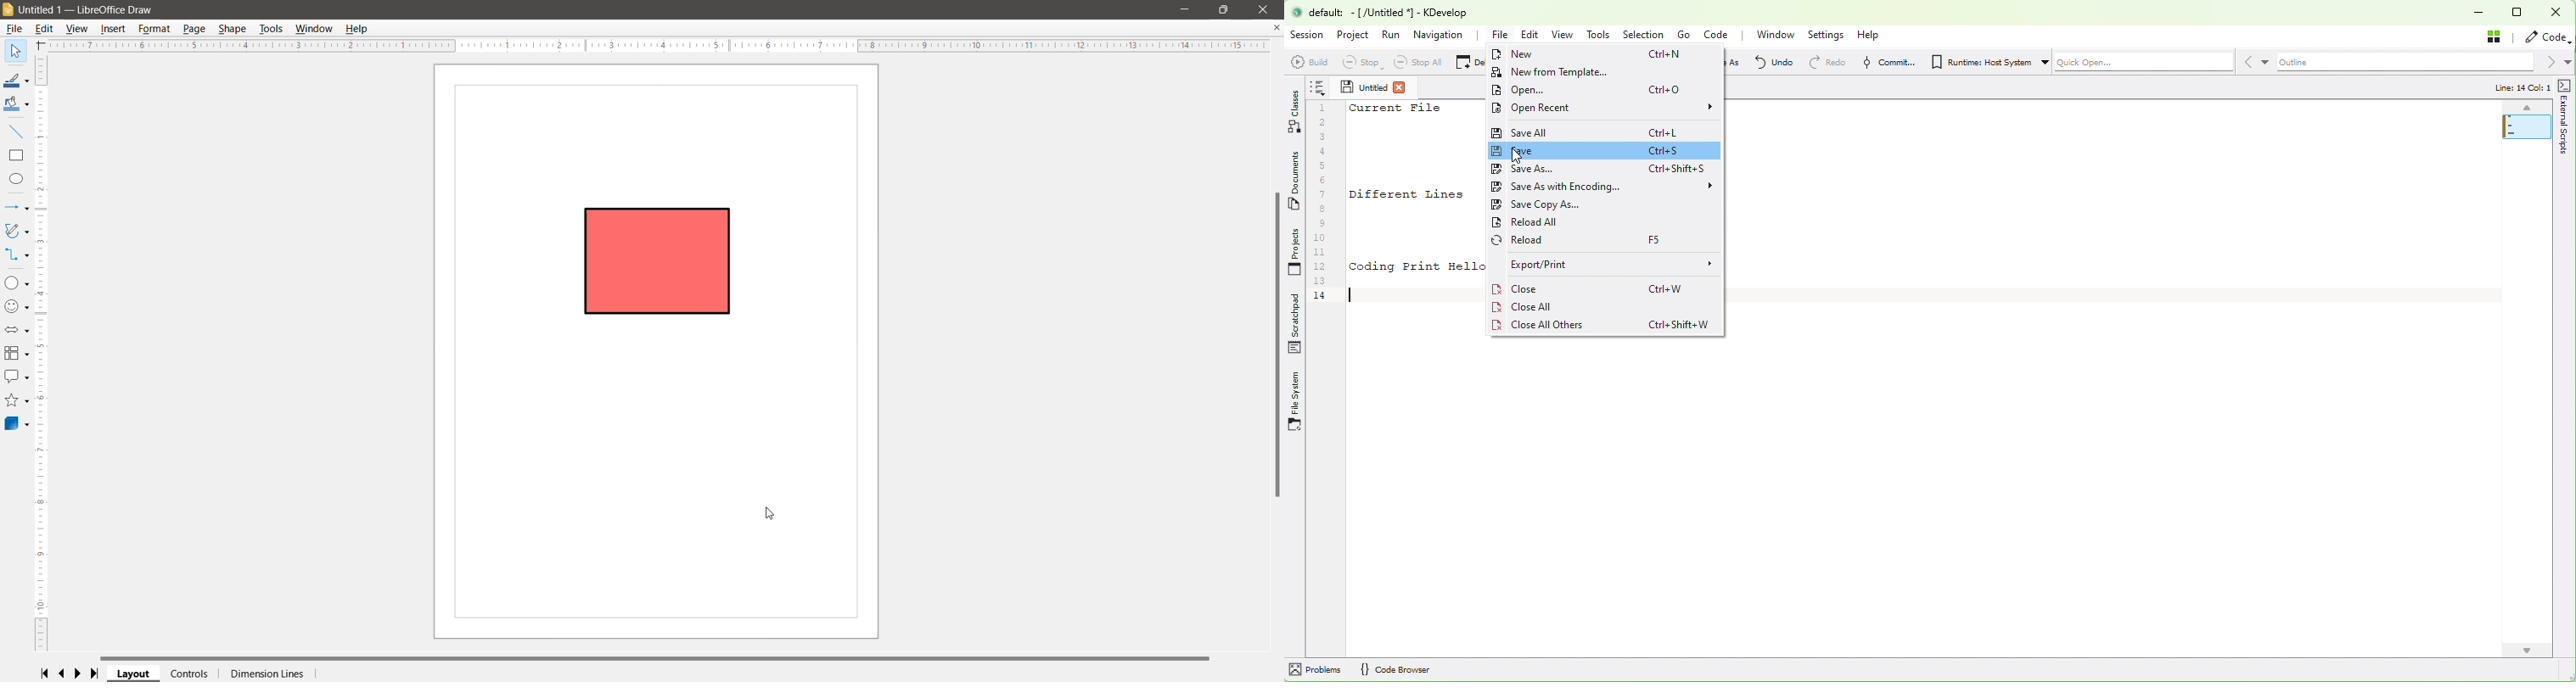 The width and height of the screenshot is (2576, 700). What do you see at coordinates (16, 354) in the screenshot?
I see `Flowchart` at bounding box center [16, 354].